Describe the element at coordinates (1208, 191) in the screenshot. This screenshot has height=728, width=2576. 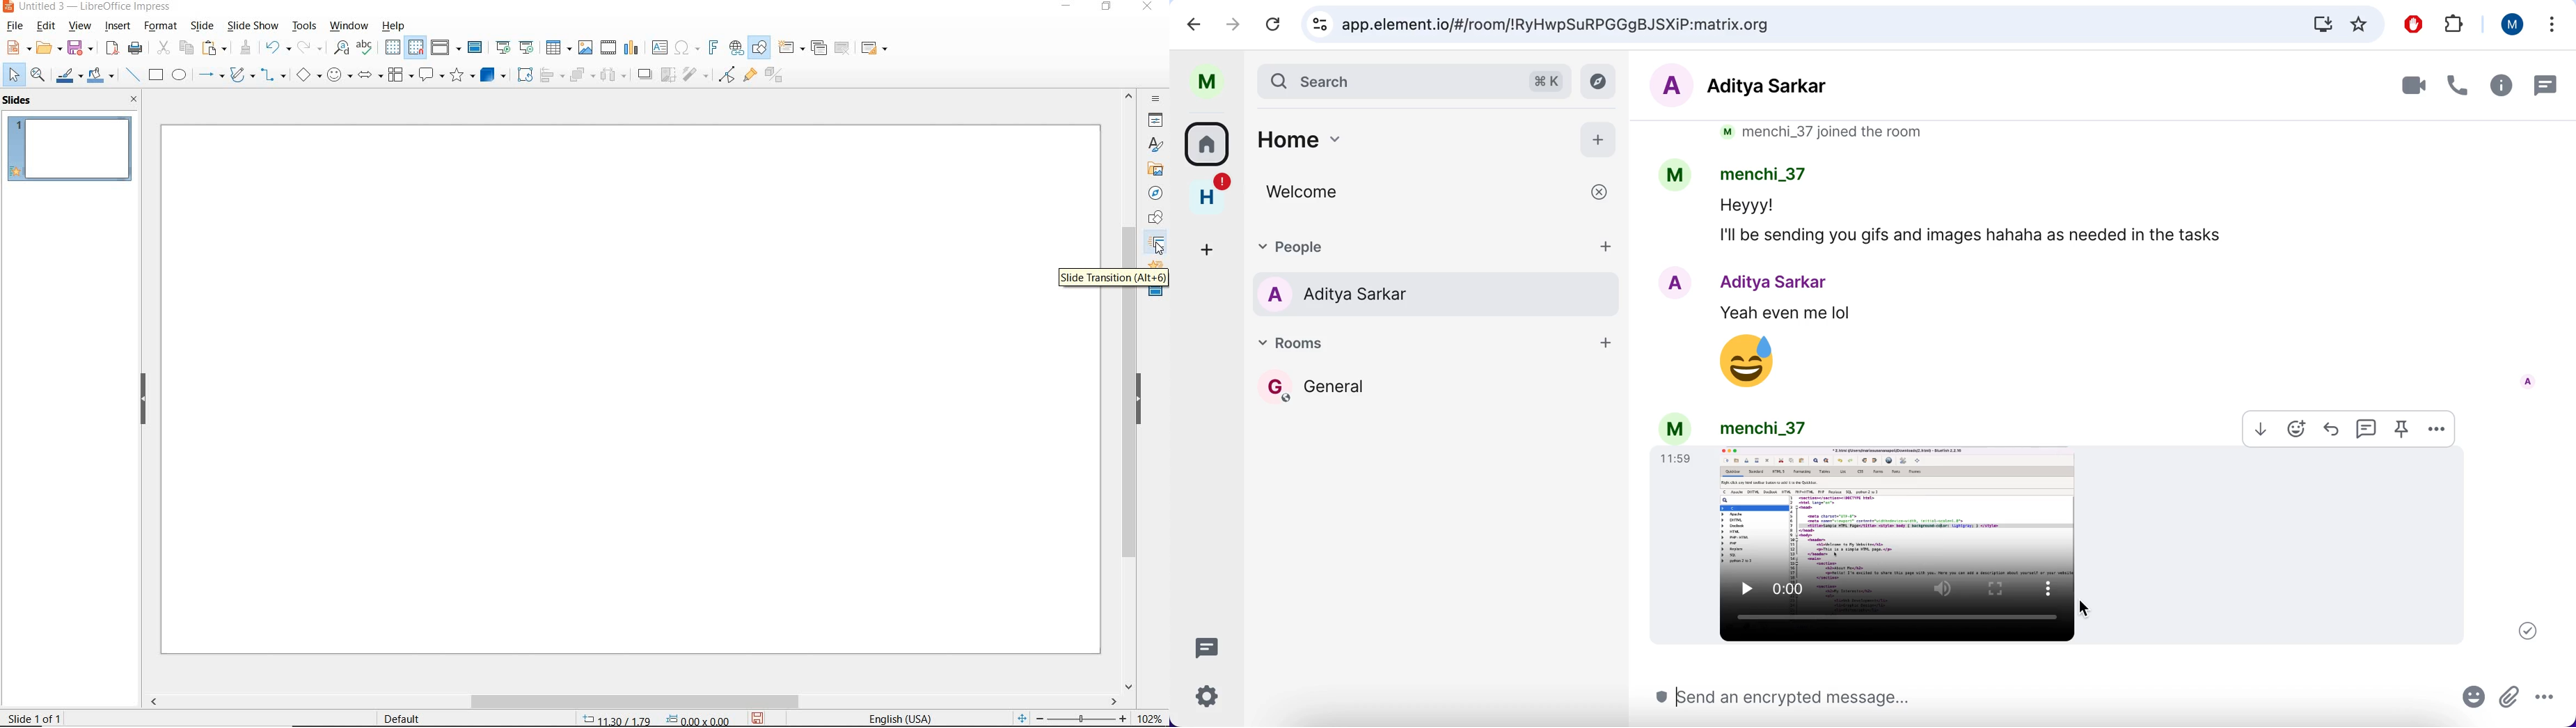
I see `home` at that location.